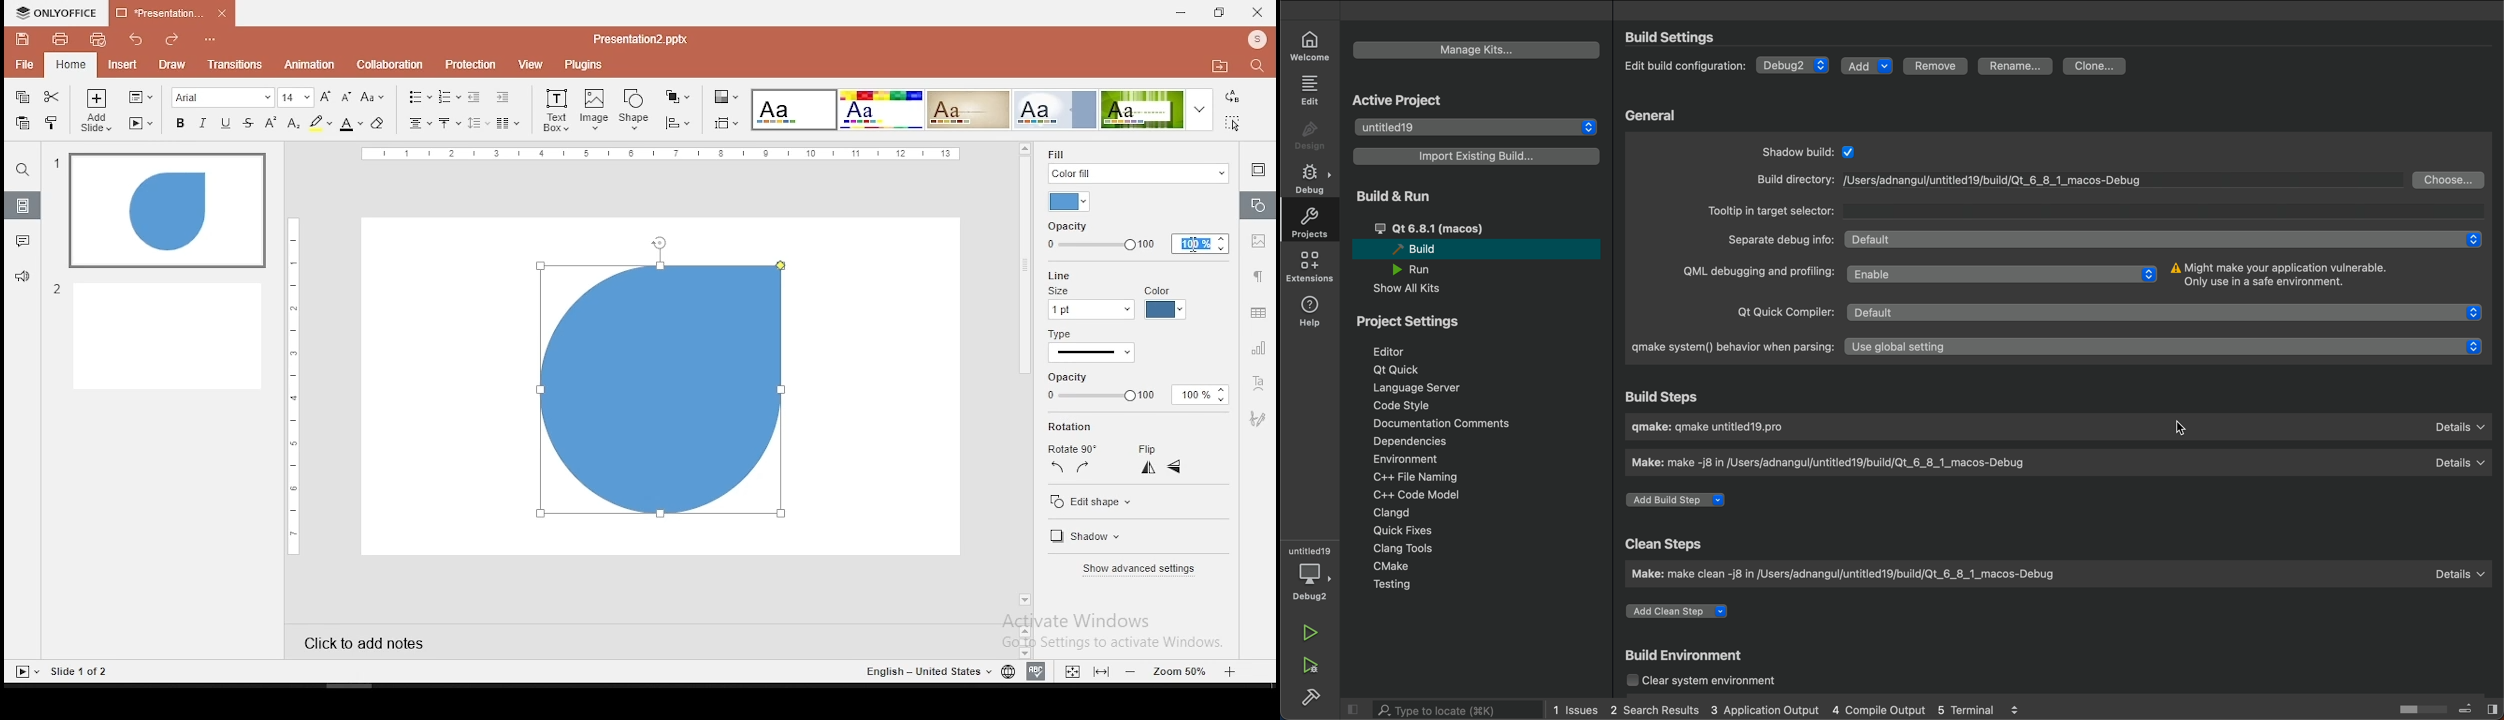 Image resolution: width=2520 pixels, height=728 pixels. Describe the element at coordinates (234, 64) in the screenshot. I see `transitions` at that location.